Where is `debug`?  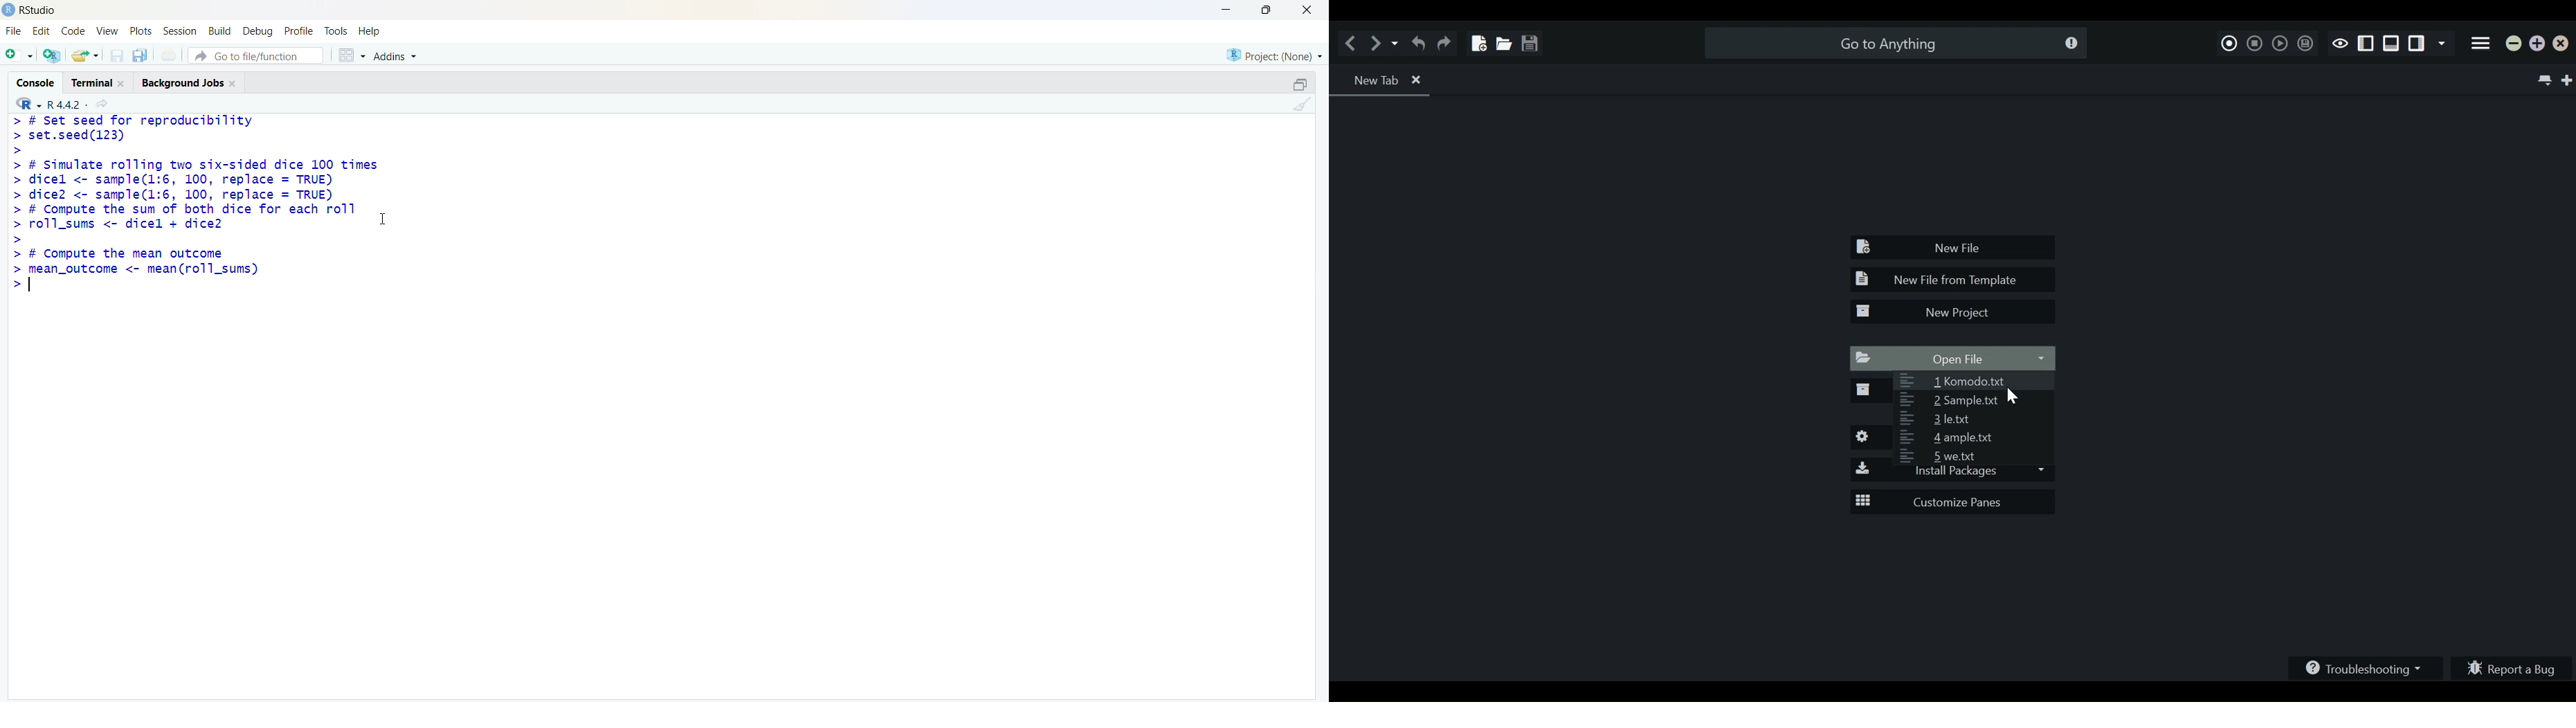
debug is located at coordinates (257, 32).